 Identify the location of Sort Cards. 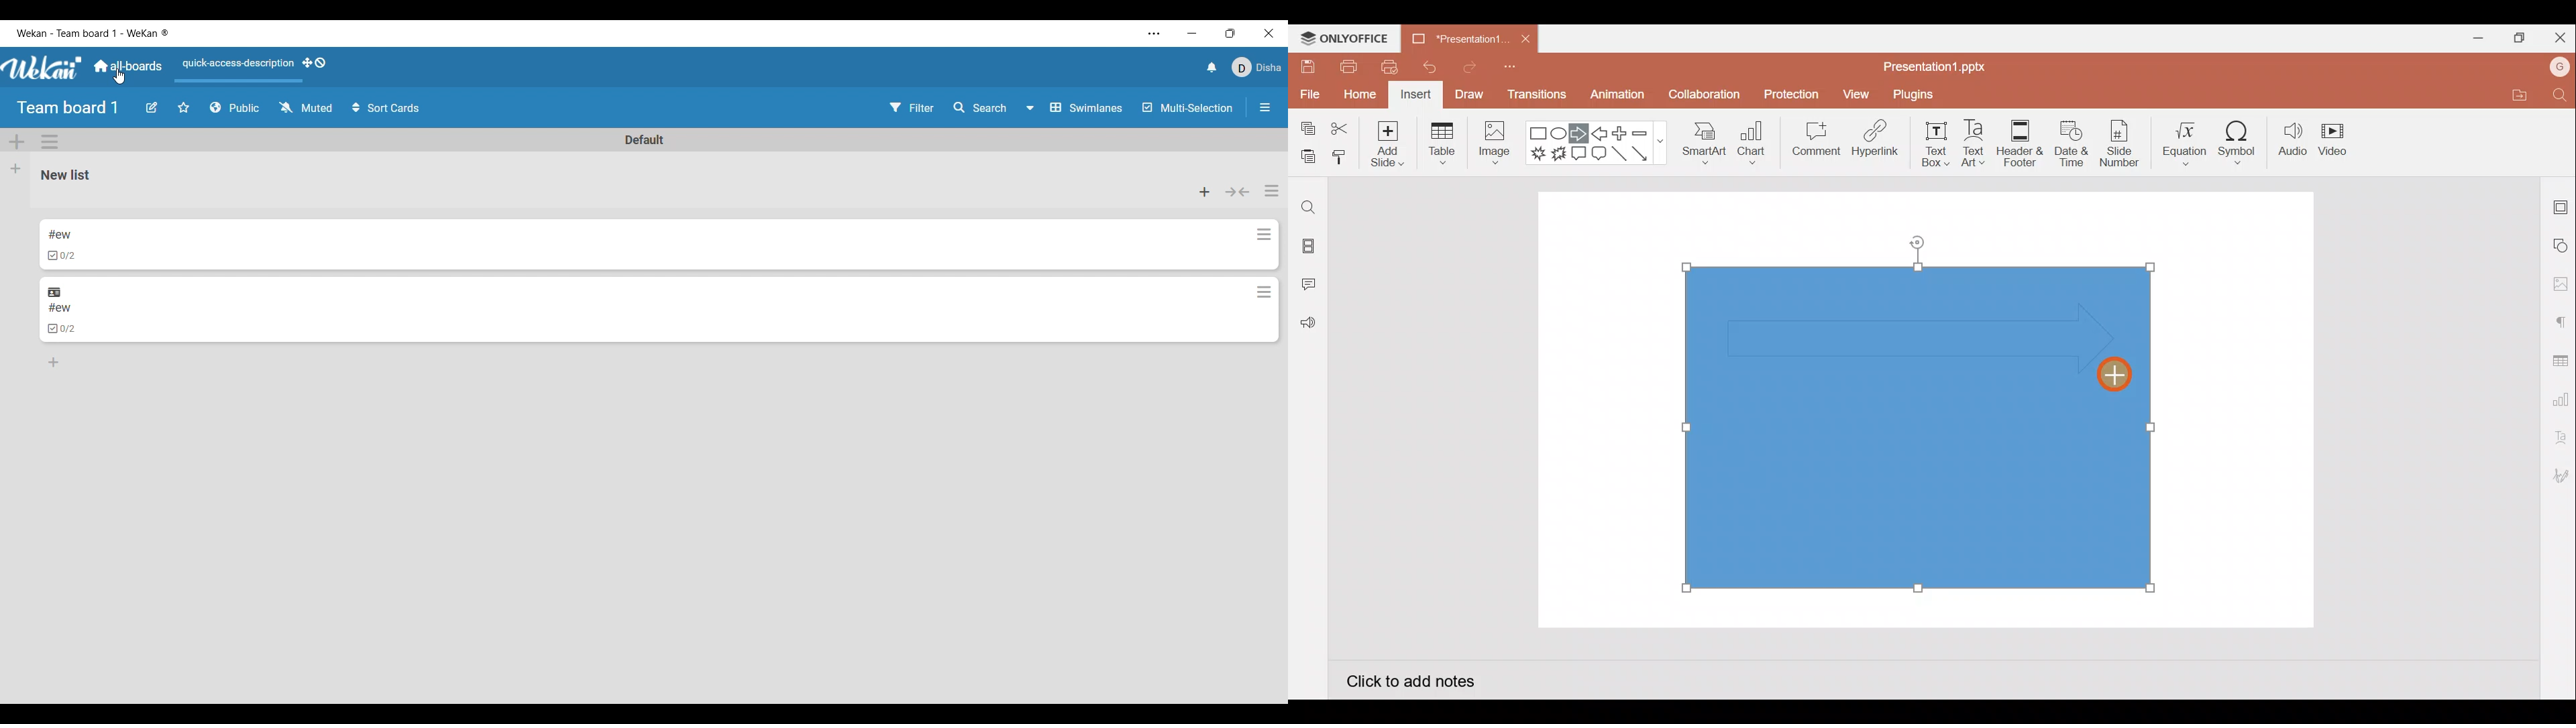
(388, 107).